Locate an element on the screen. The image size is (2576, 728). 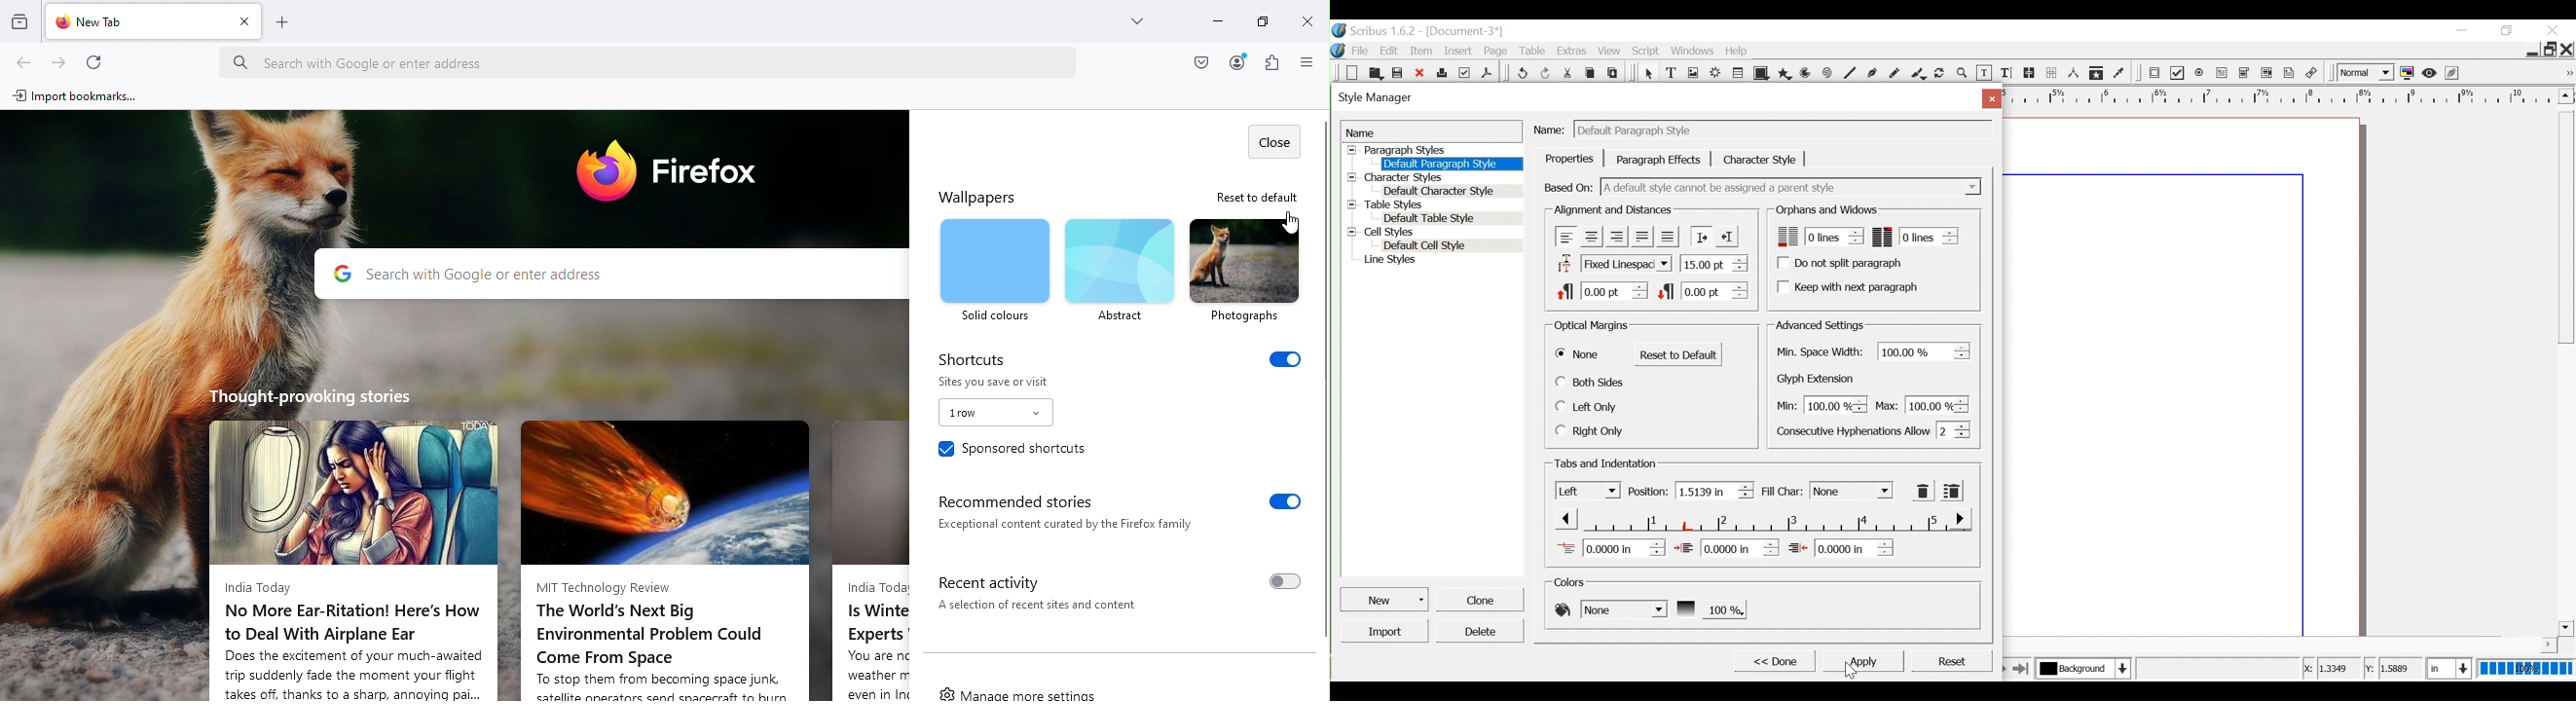
Close is located at coordinates (1307, 18).